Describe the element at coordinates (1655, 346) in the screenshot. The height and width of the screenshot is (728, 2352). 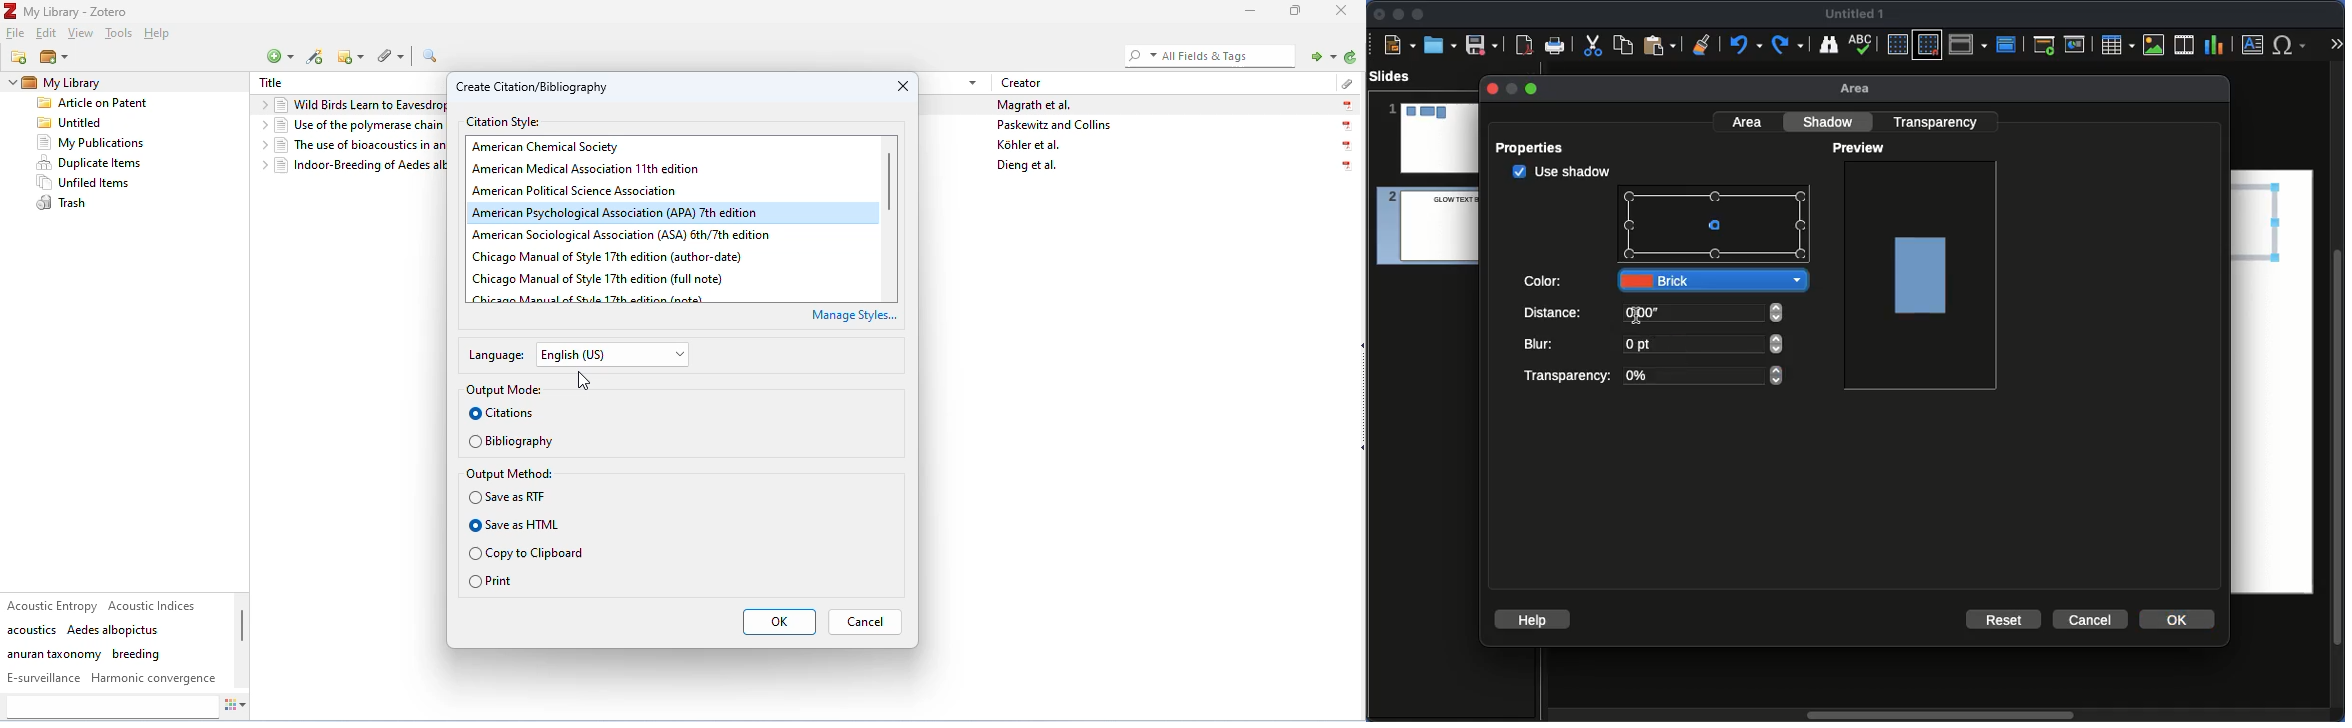
I see `Blur` at that location.